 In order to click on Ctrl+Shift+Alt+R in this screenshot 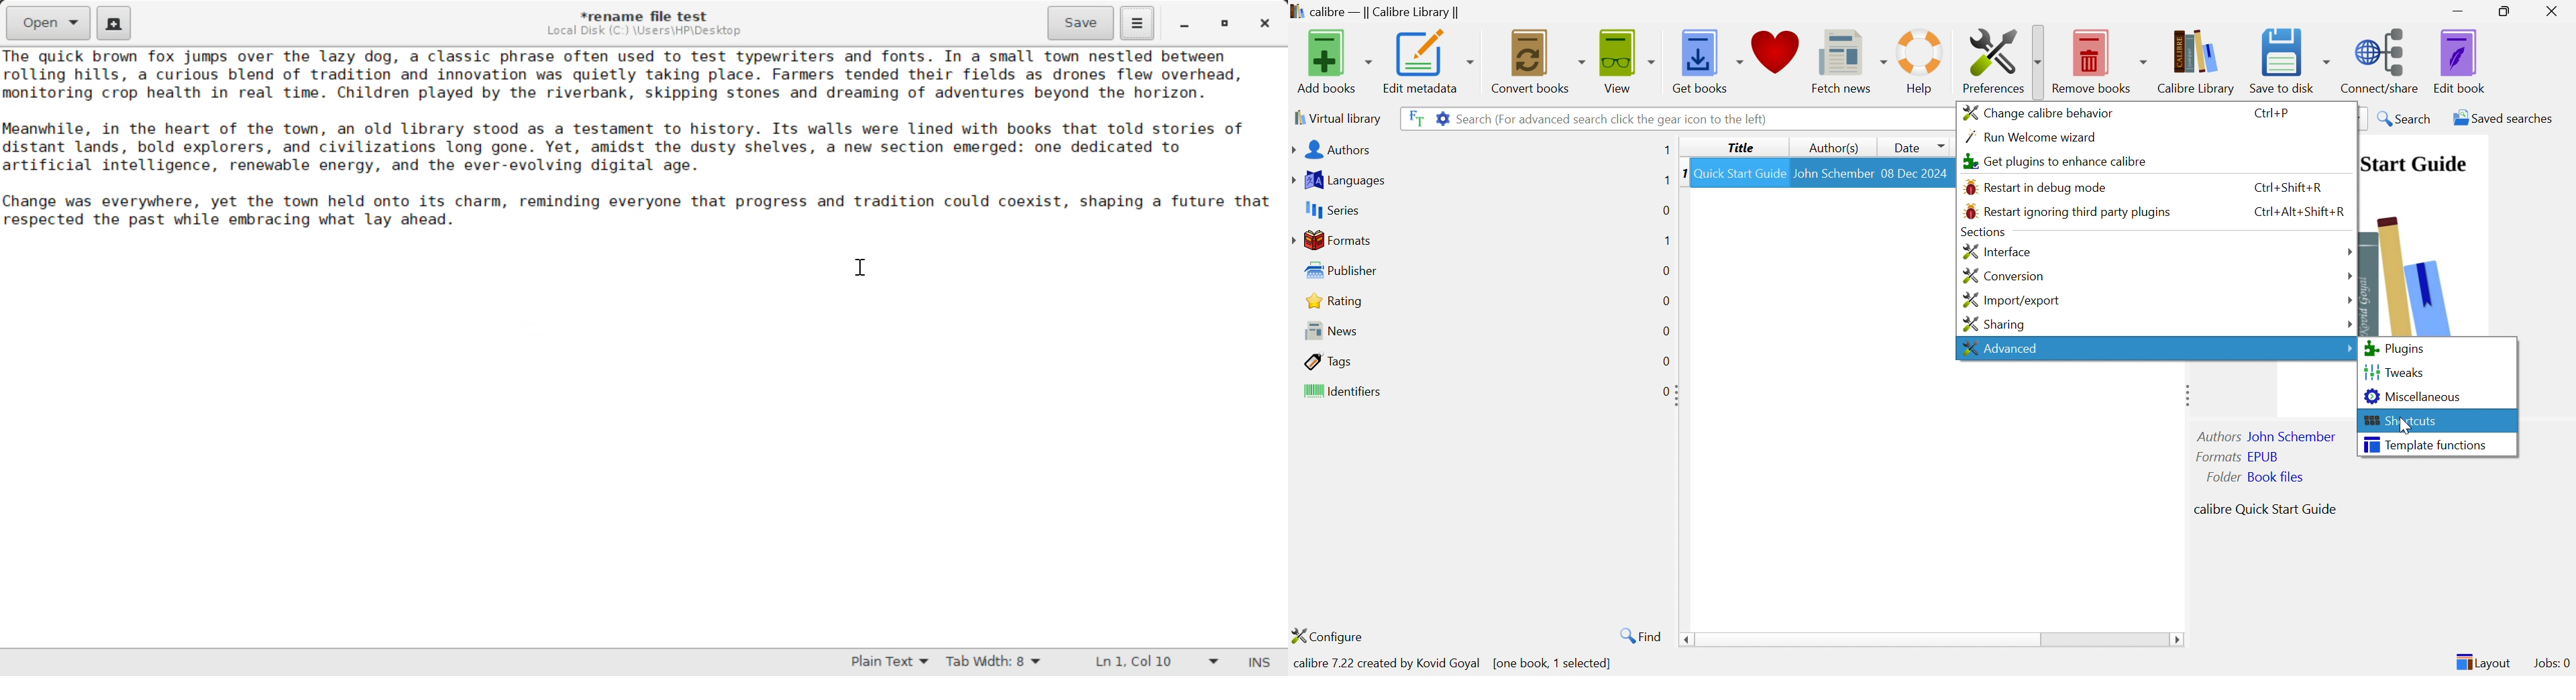, I will do `click(2298, 209)`.